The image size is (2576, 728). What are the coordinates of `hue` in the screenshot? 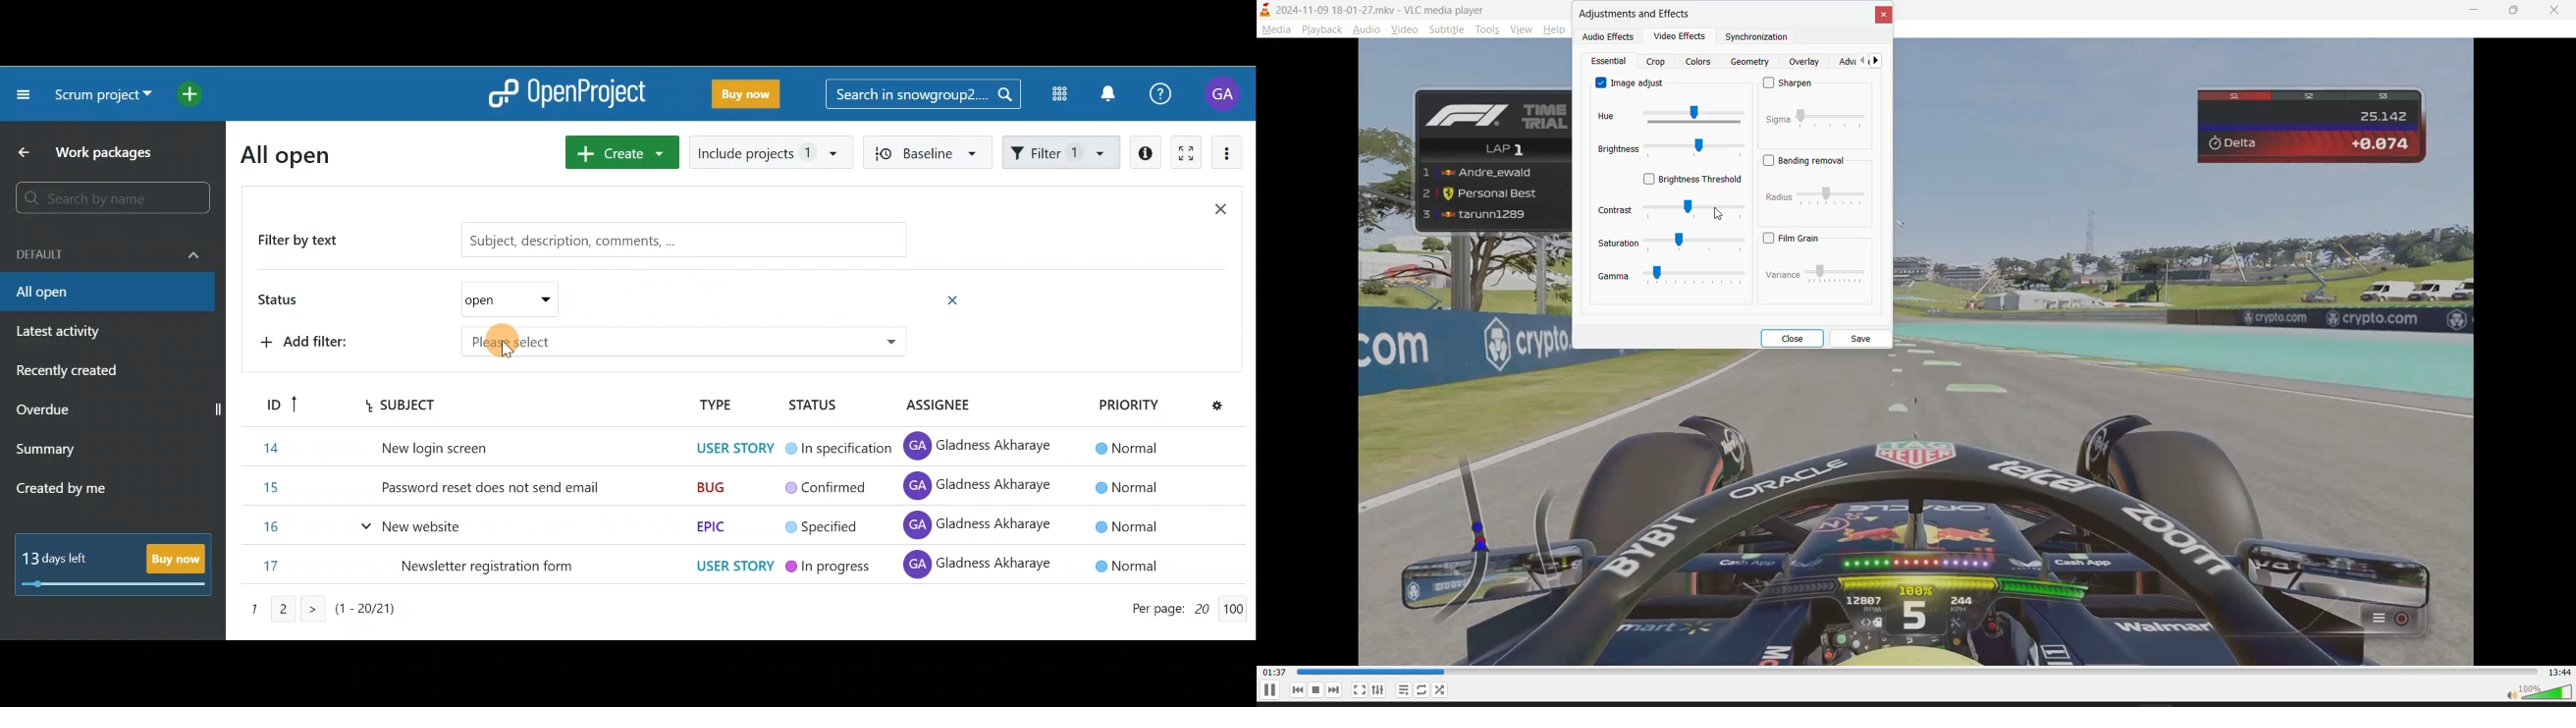 It's located at (1671, 114).